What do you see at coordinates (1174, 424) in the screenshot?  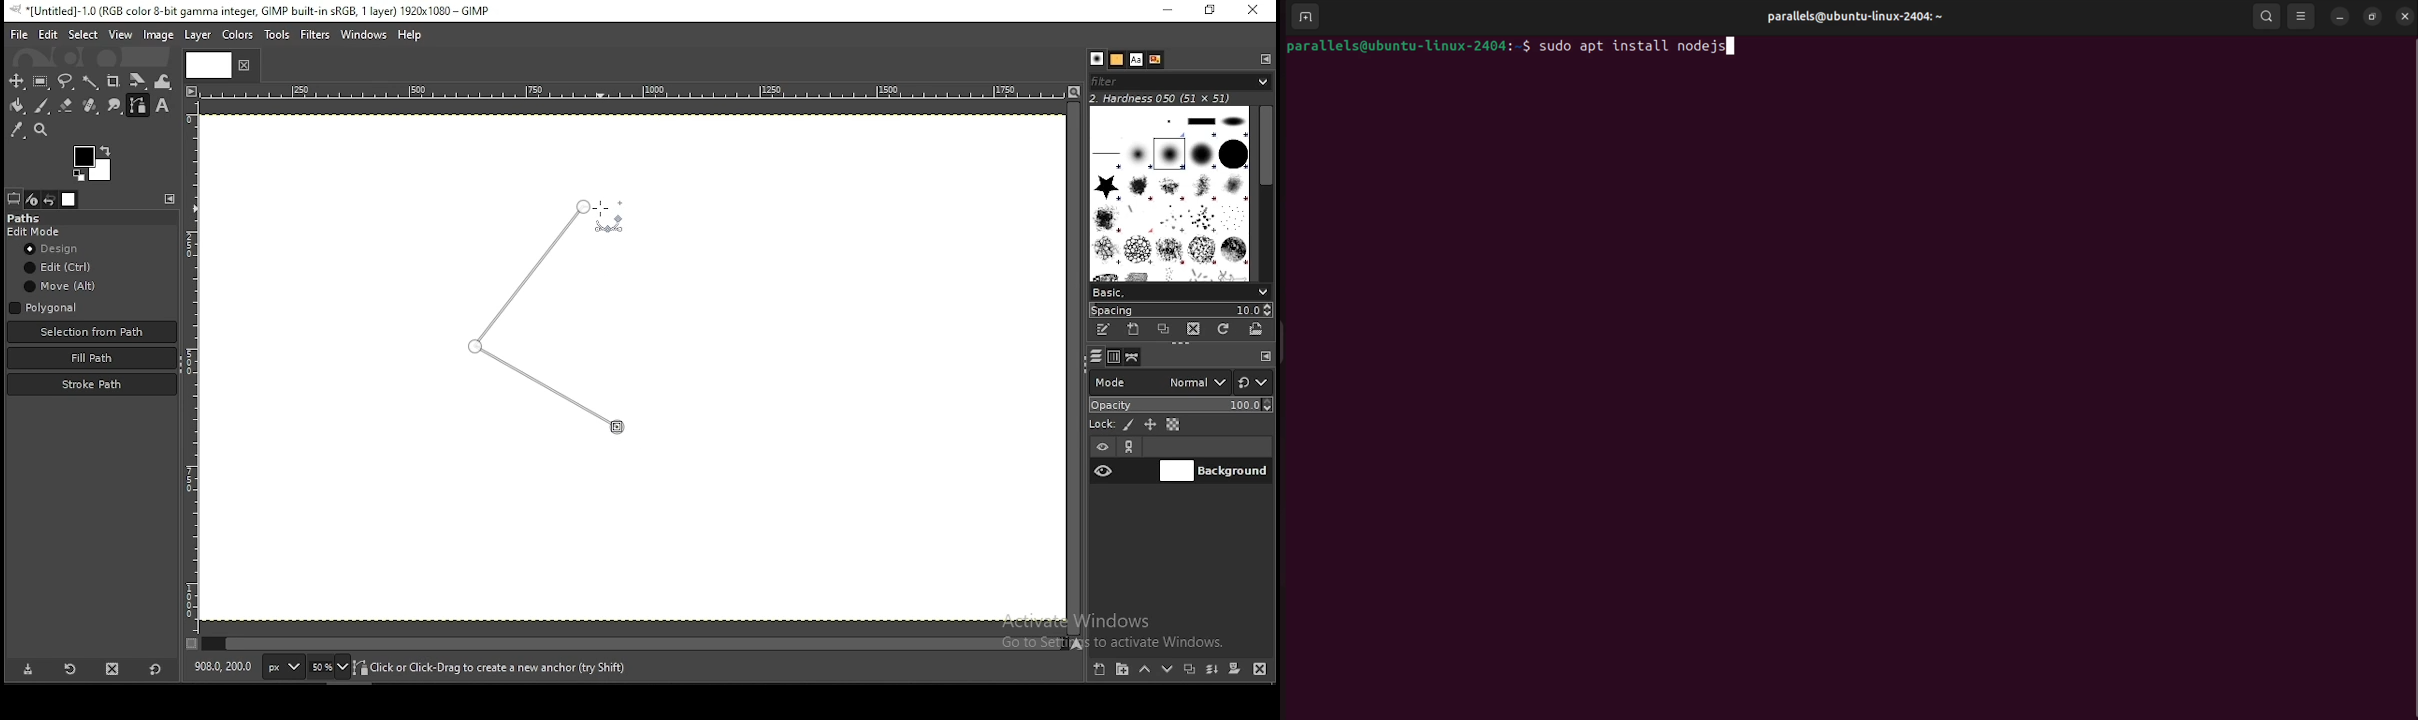 I see `lock alpha channel` at bounding box center [1174, 424].